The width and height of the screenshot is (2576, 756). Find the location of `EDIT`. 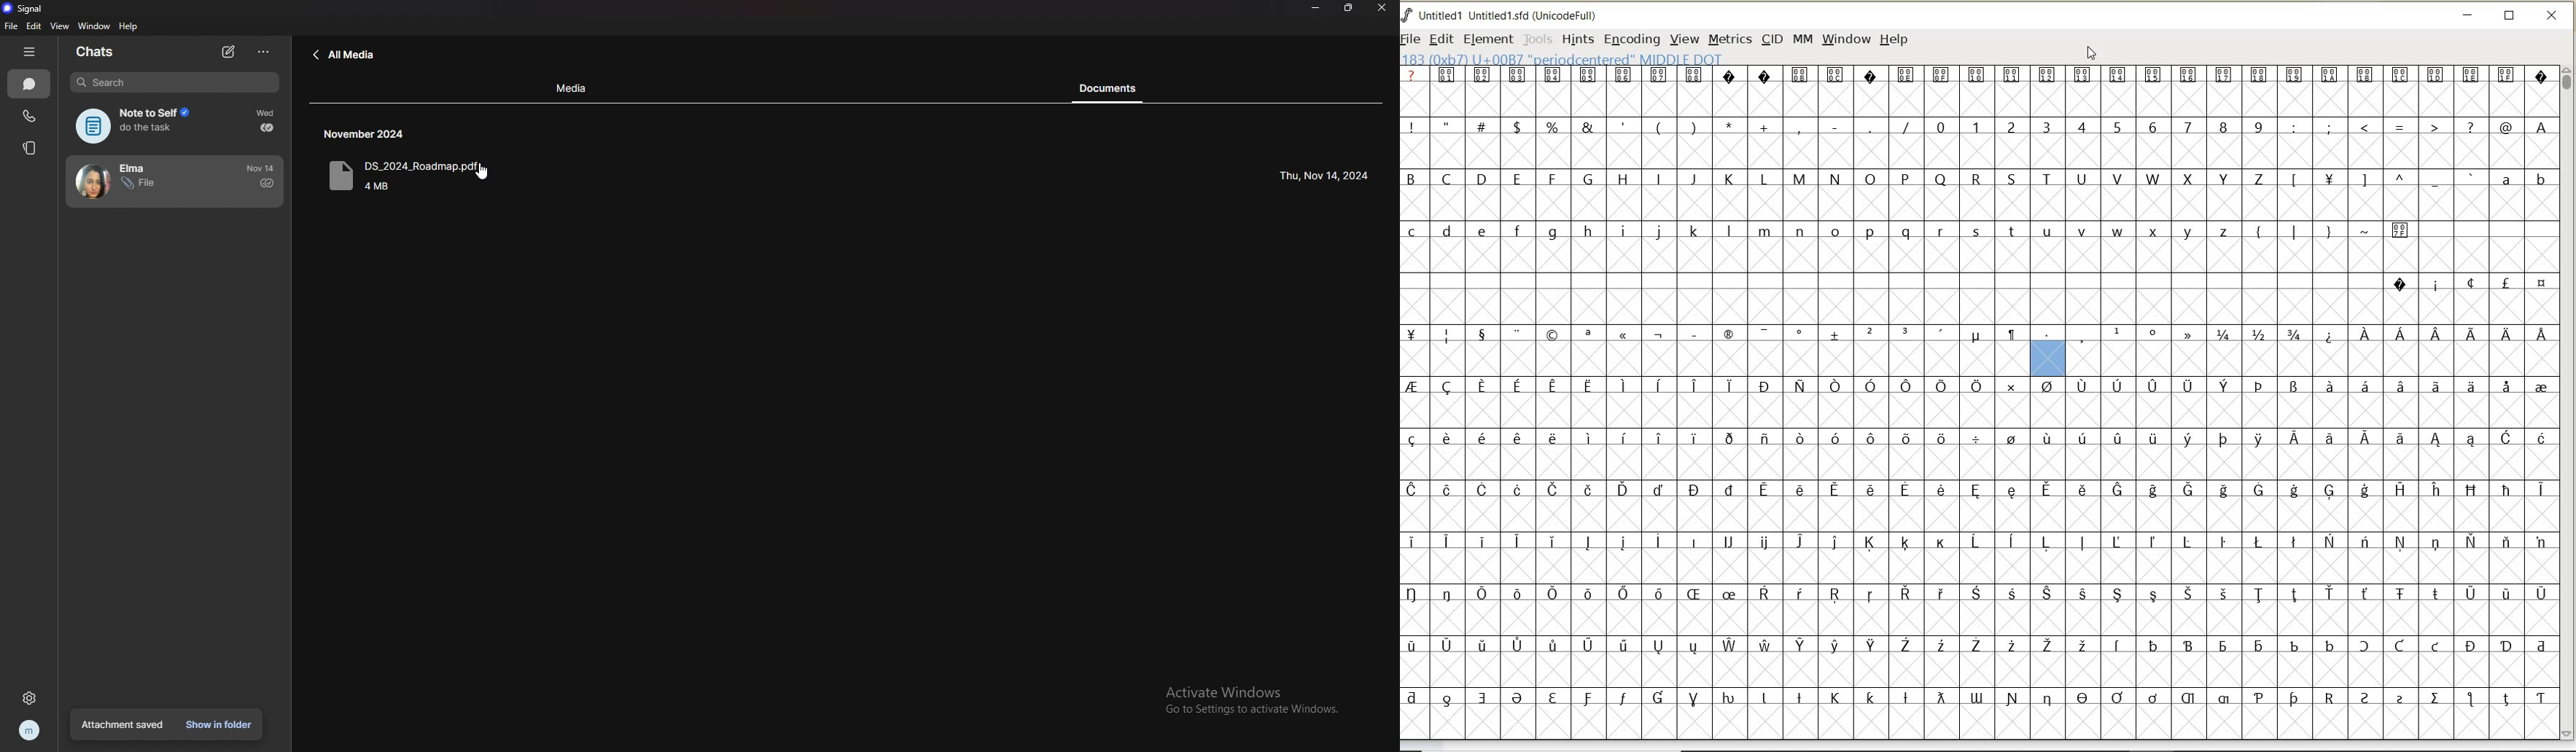

EDIT is located at coordinates (1441, 40).